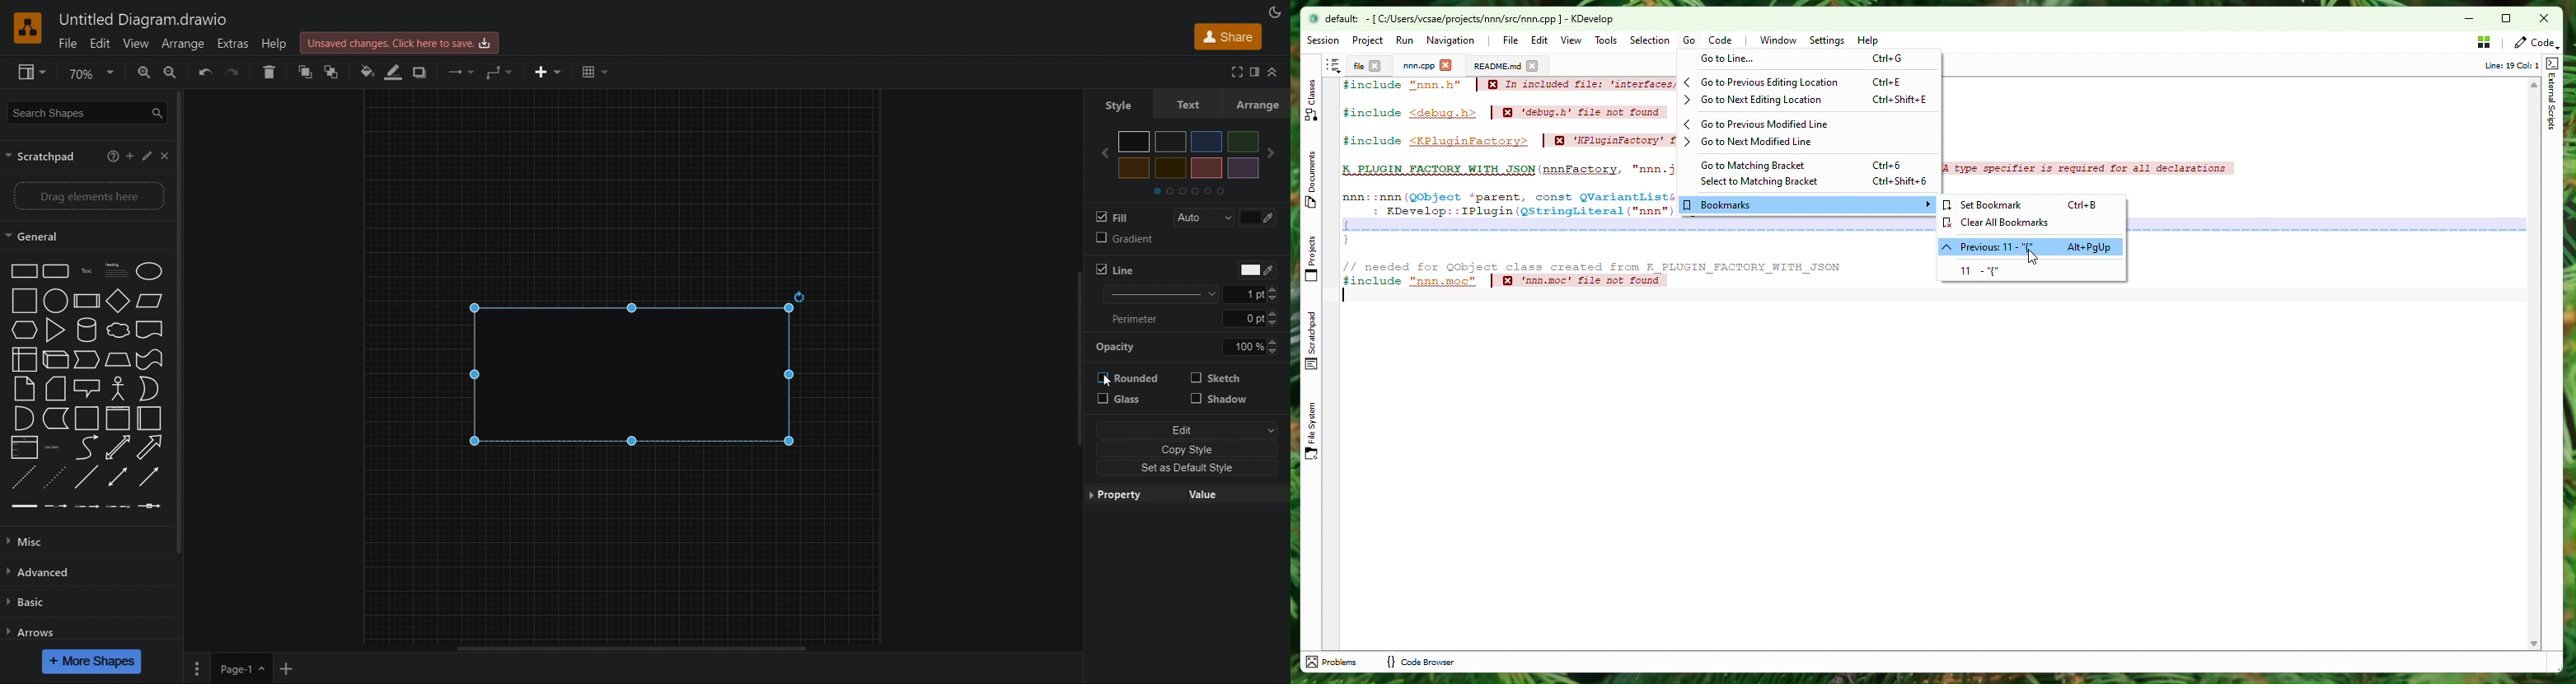  What do you see at coordinates (1808, 99) in the screenshot?
I see `Go to next editing location` at bounding box center [1808, 99].